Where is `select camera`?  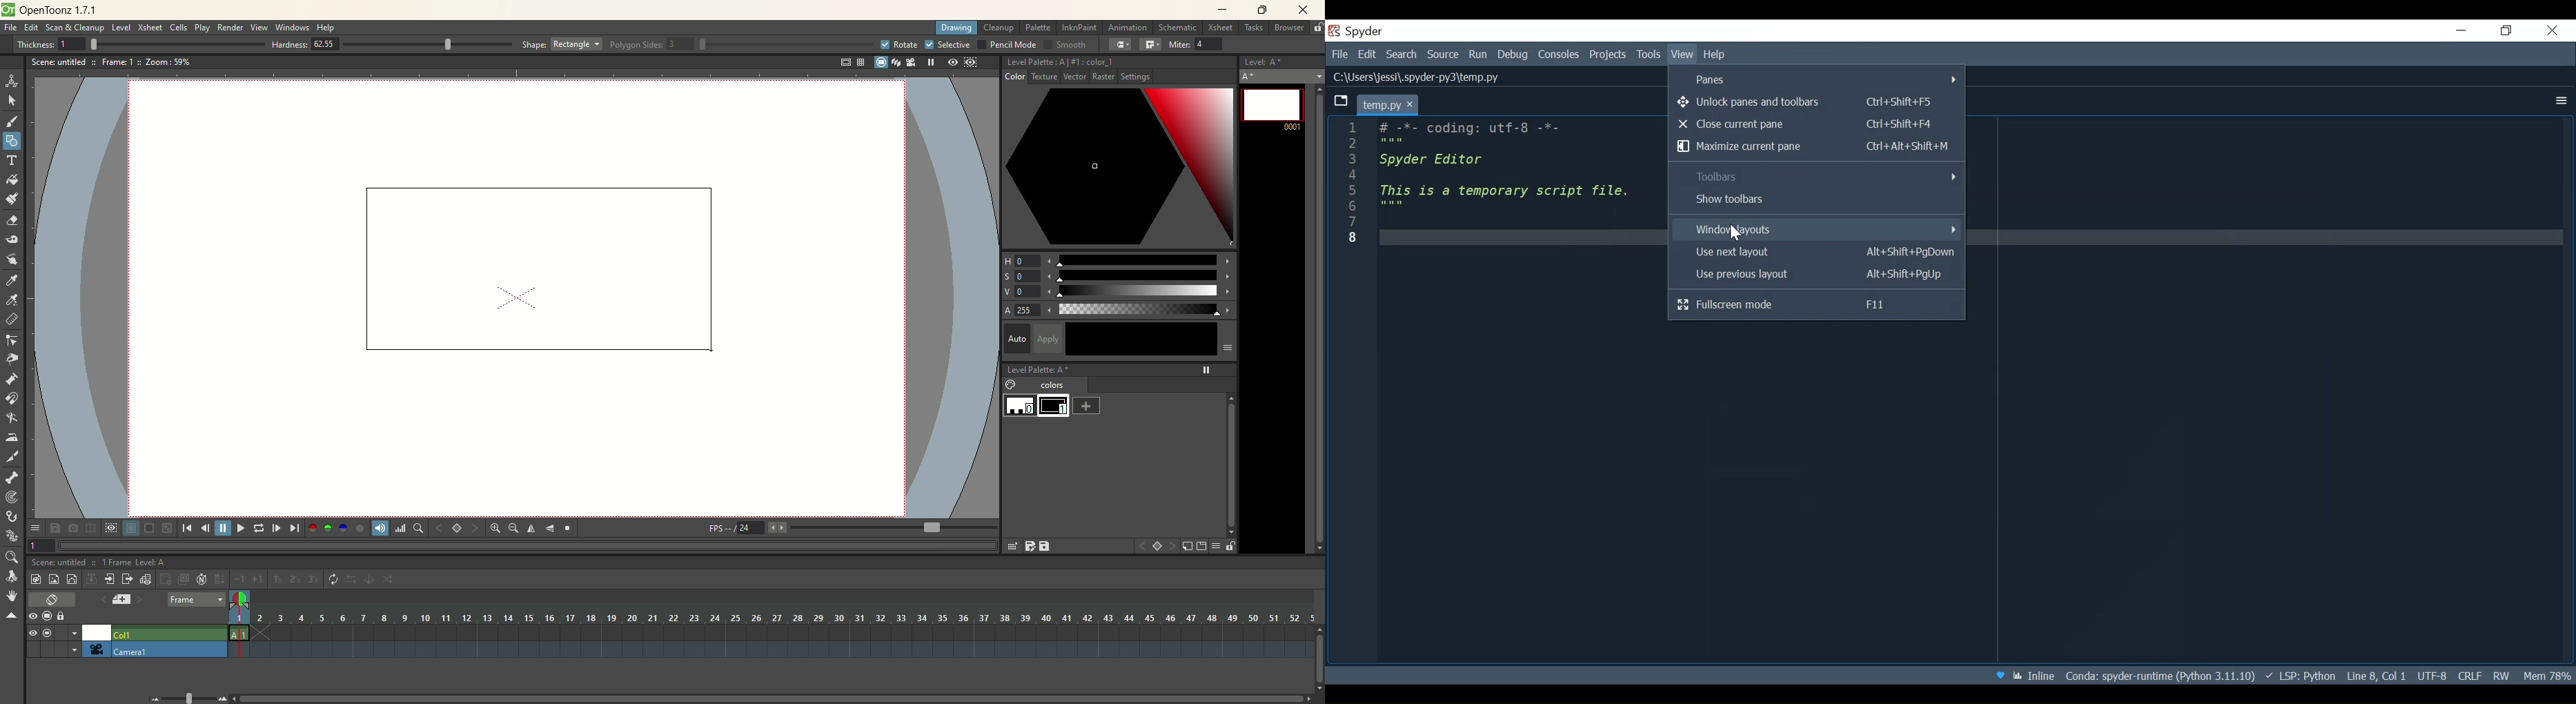 select camera is located at coordinates (94, 649).